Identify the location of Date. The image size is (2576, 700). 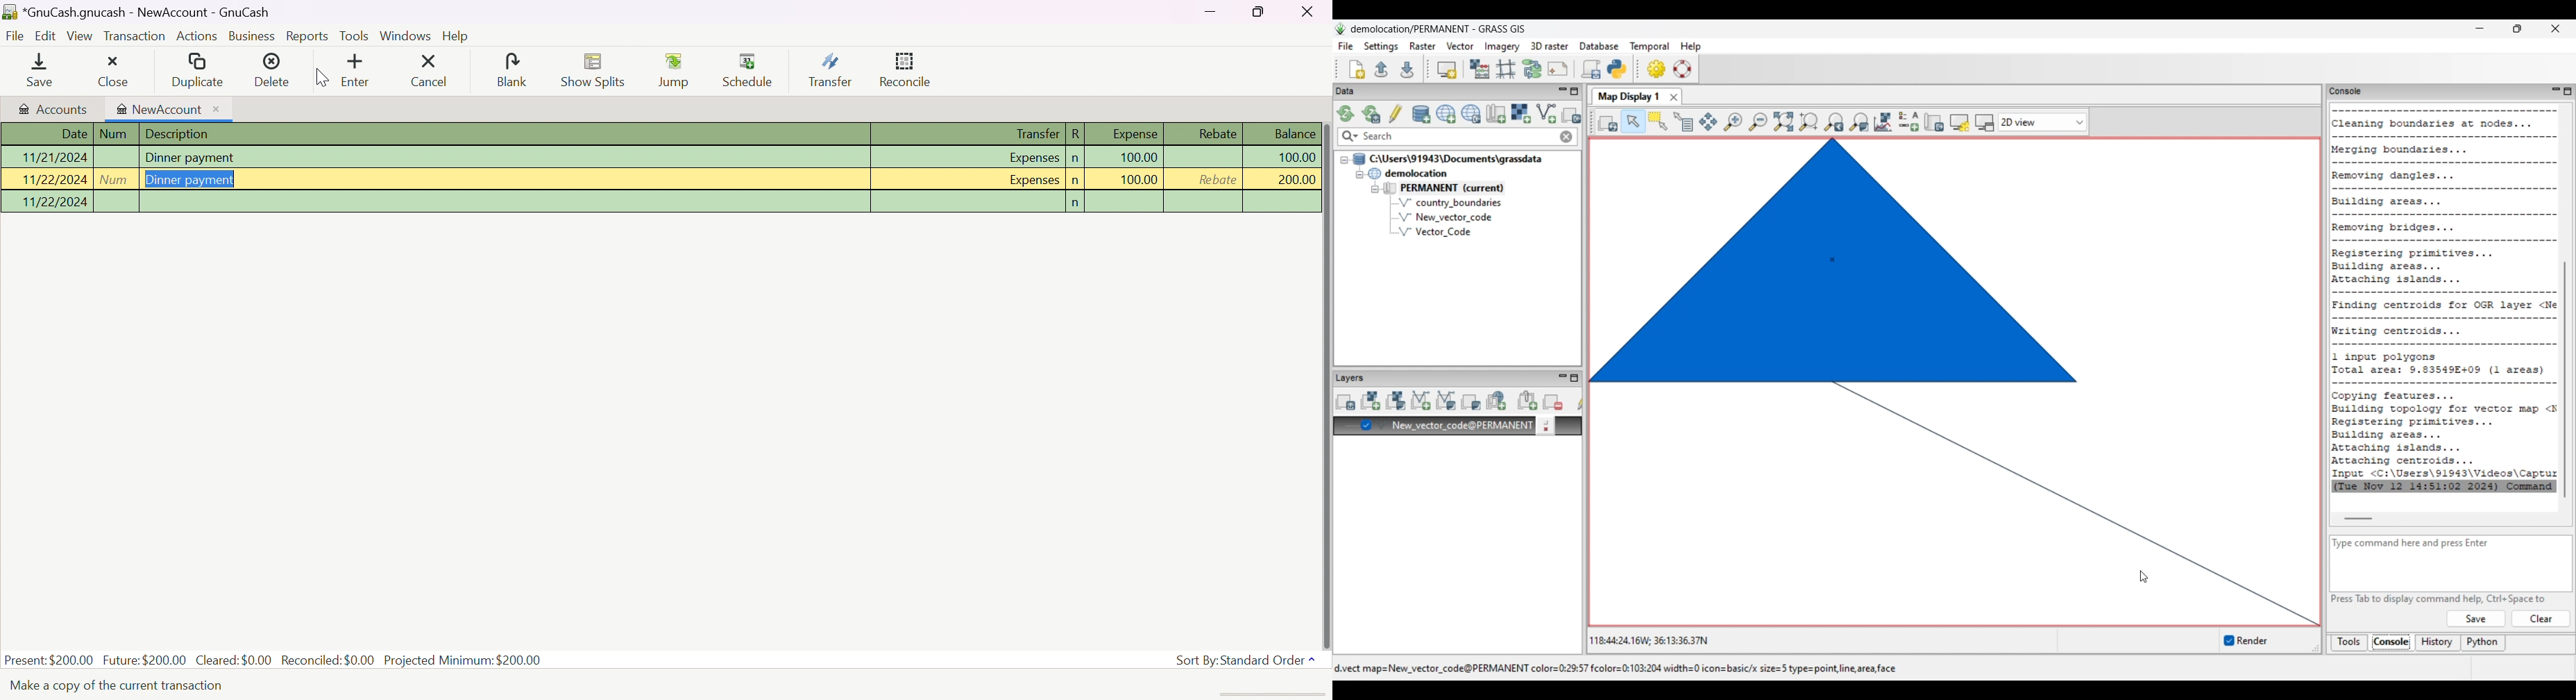
(73, 134).